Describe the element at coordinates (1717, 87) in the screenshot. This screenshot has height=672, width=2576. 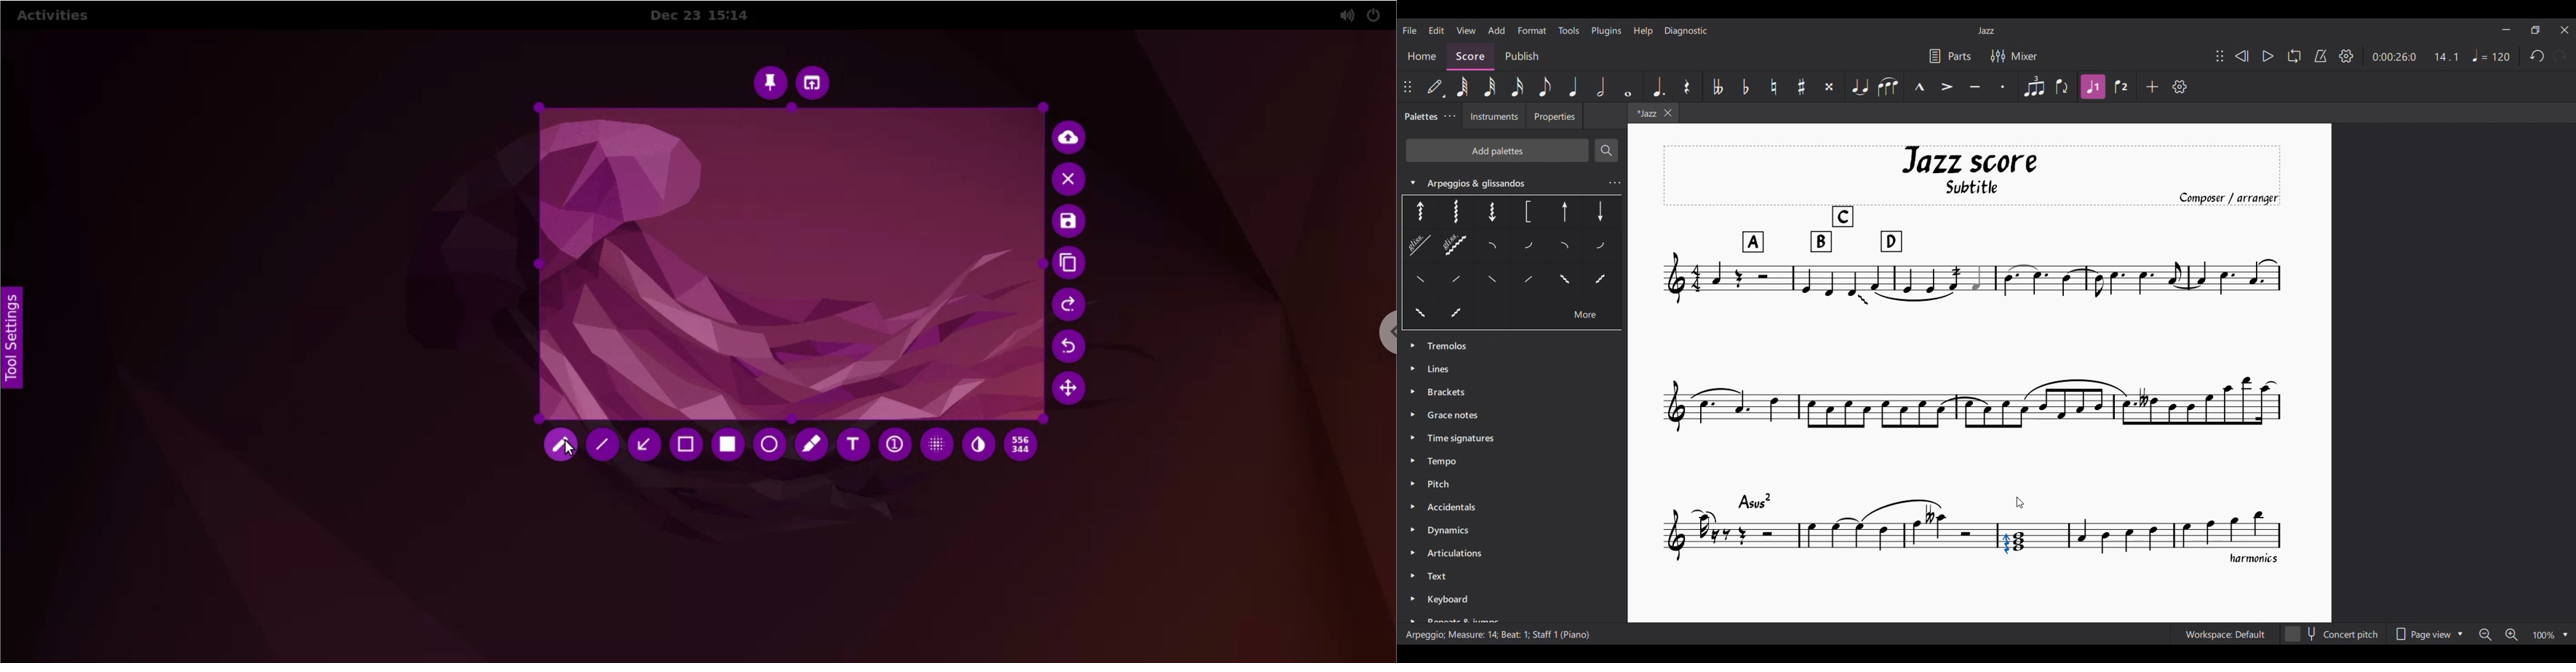
I see `Toggle double flat` at that location.